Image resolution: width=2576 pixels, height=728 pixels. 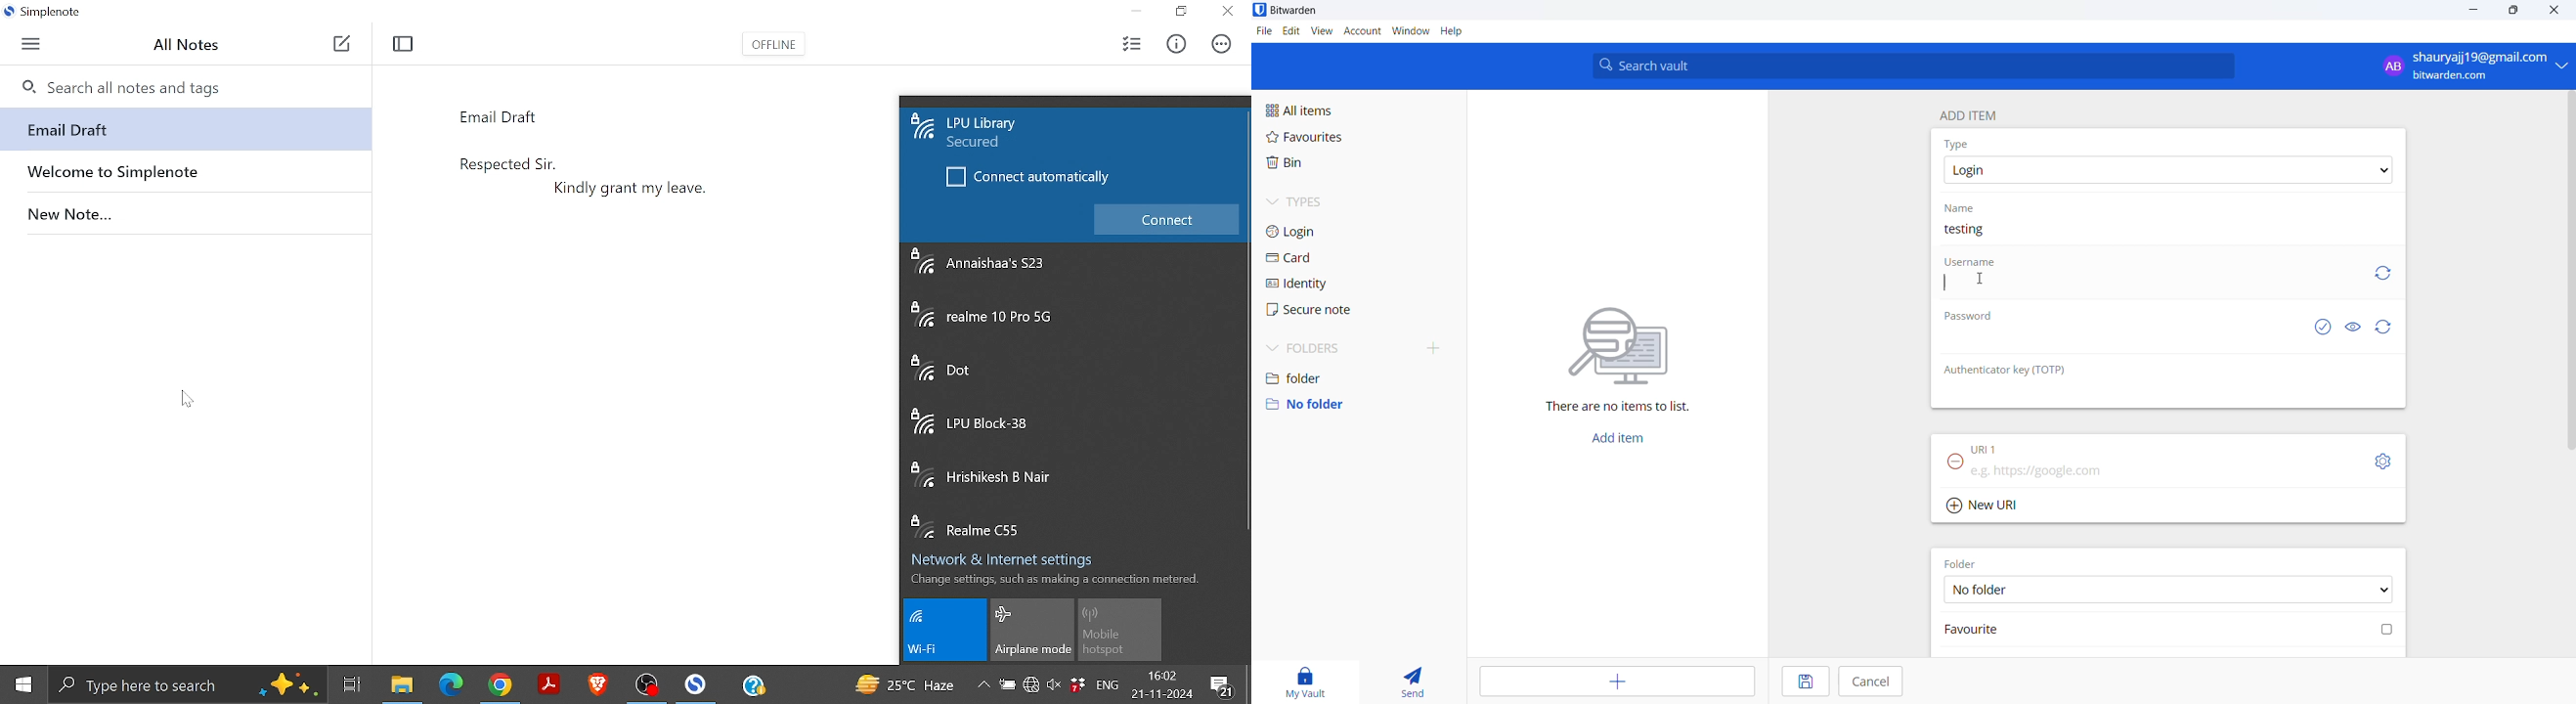 What do you see at coordinates (2167, 170) in the screenshot?
I see `type options` at bounding box center [2167, 170].